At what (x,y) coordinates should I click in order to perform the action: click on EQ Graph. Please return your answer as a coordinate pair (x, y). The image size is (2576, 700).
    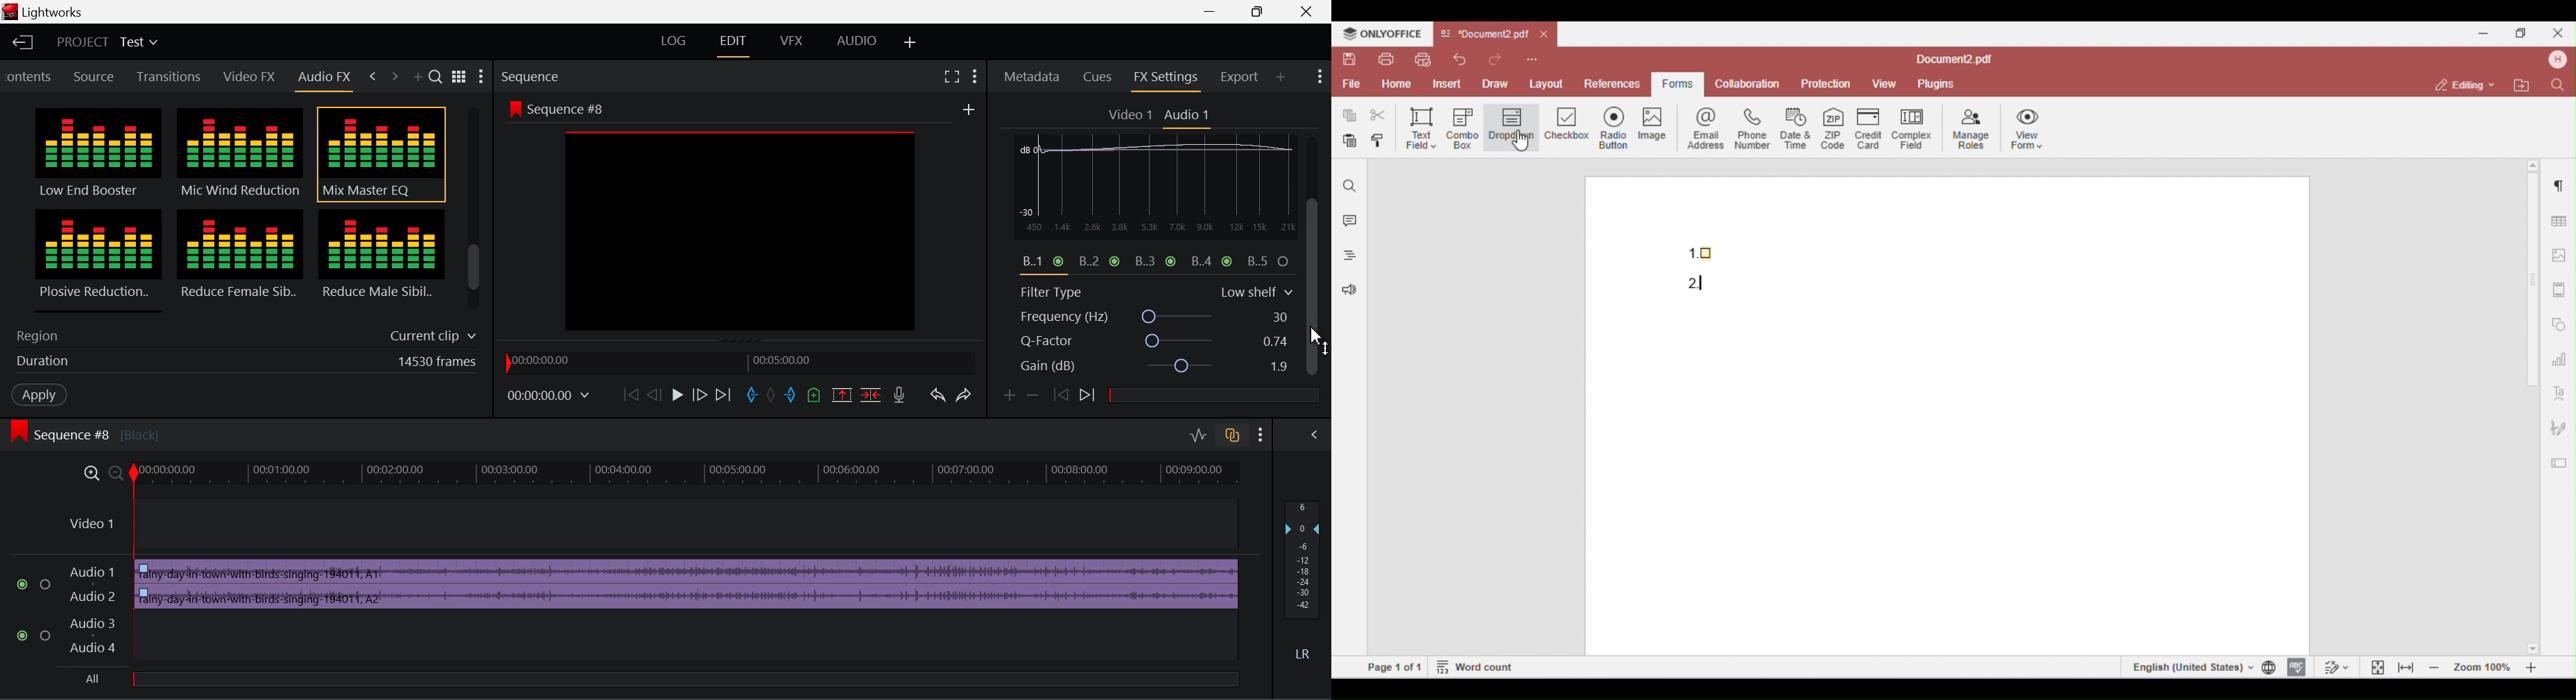
    Looking at the image, I should click on (1147, 215).